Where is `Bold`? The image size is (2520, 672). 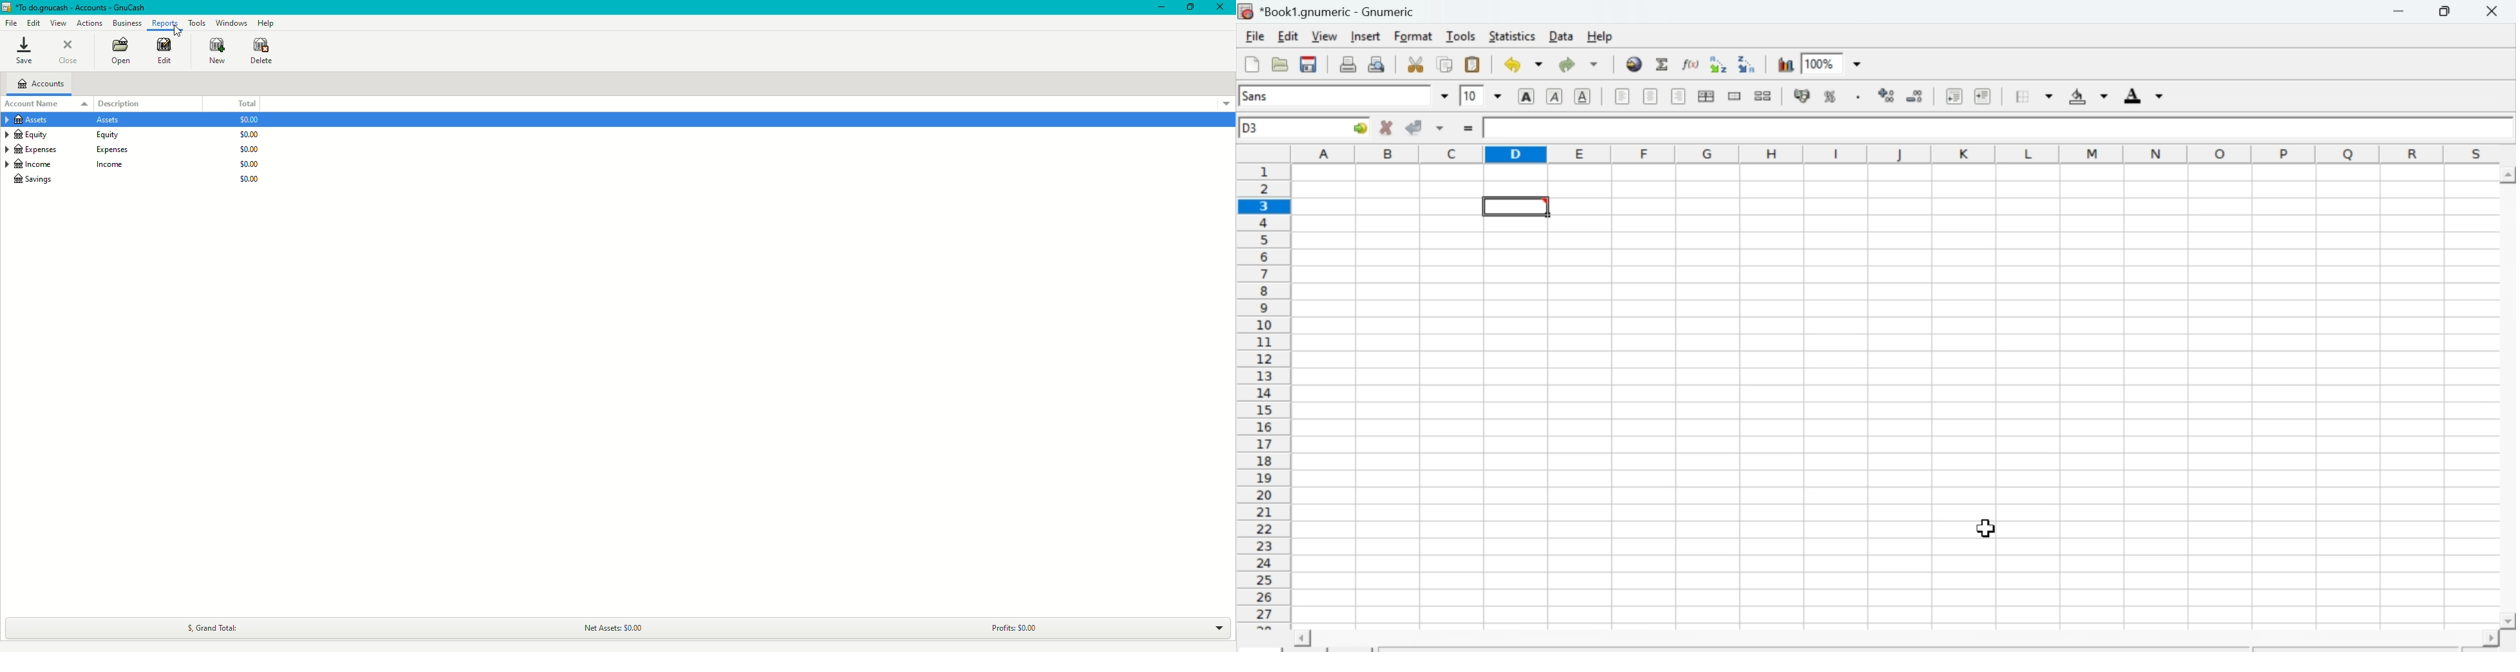
Bold is located at coordinates (1523, 96).